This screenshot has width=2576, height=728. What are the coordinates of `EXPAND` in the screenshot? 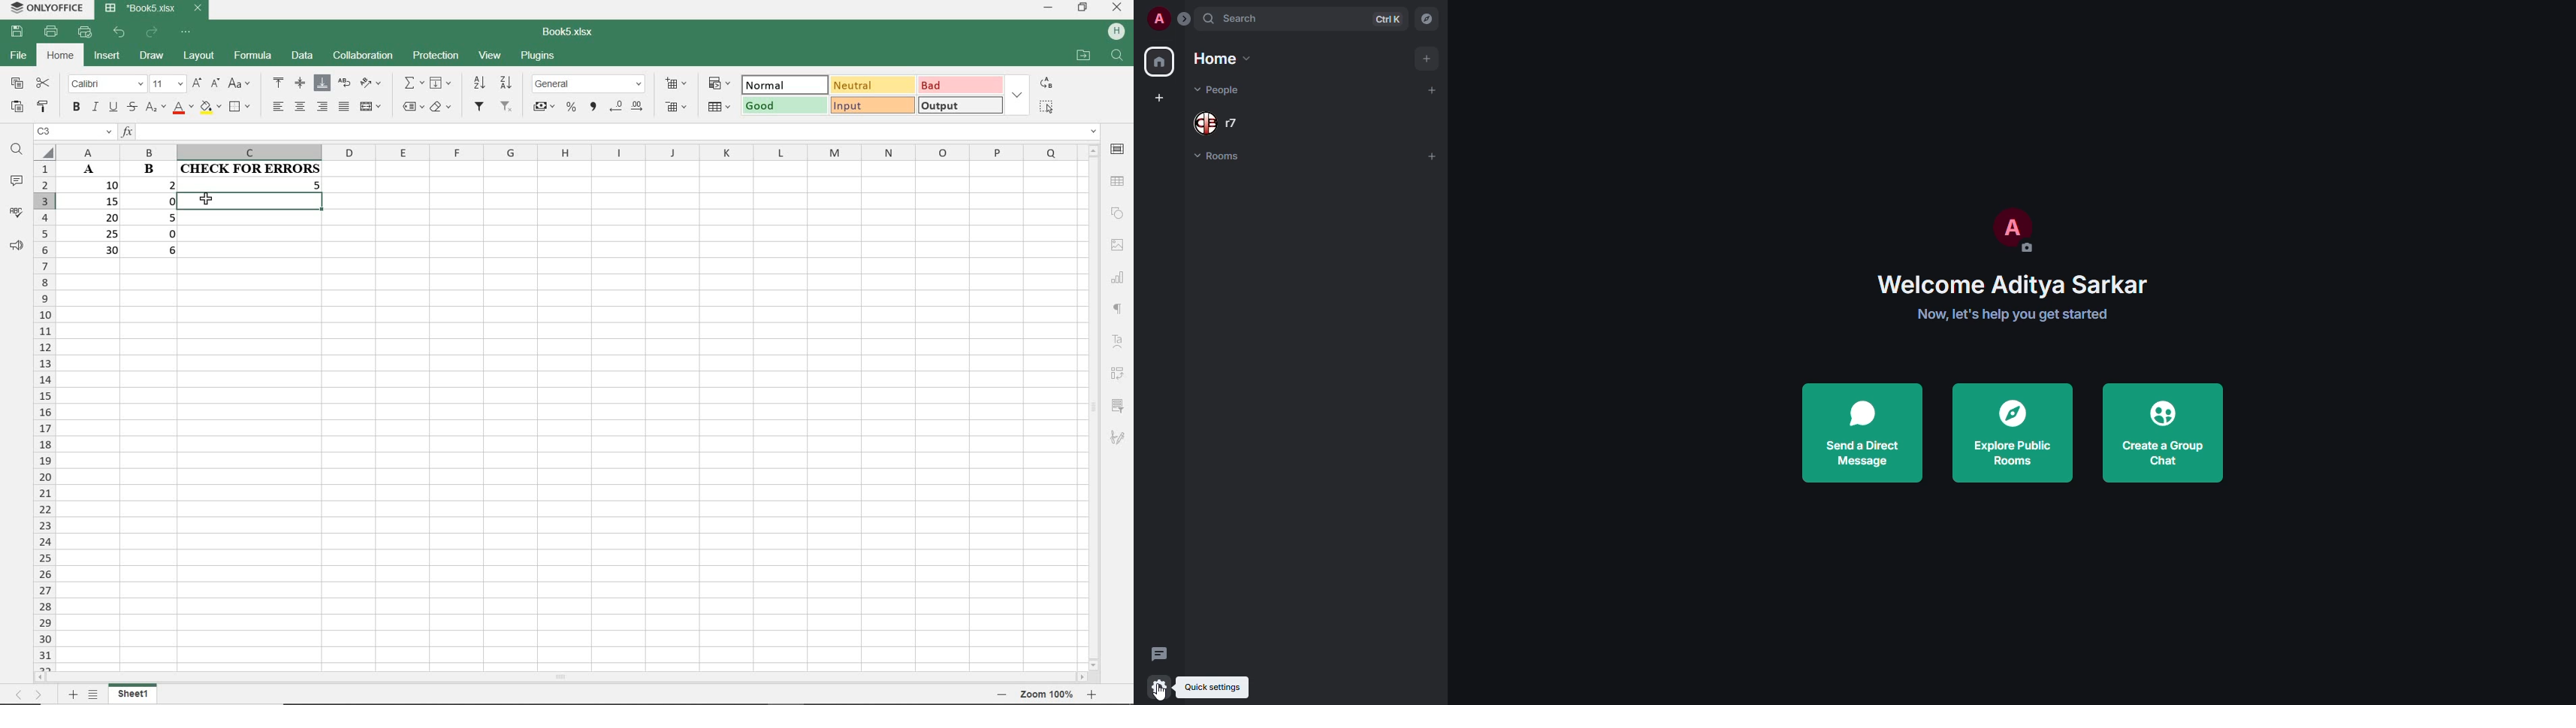 It's located at (1018, 93).